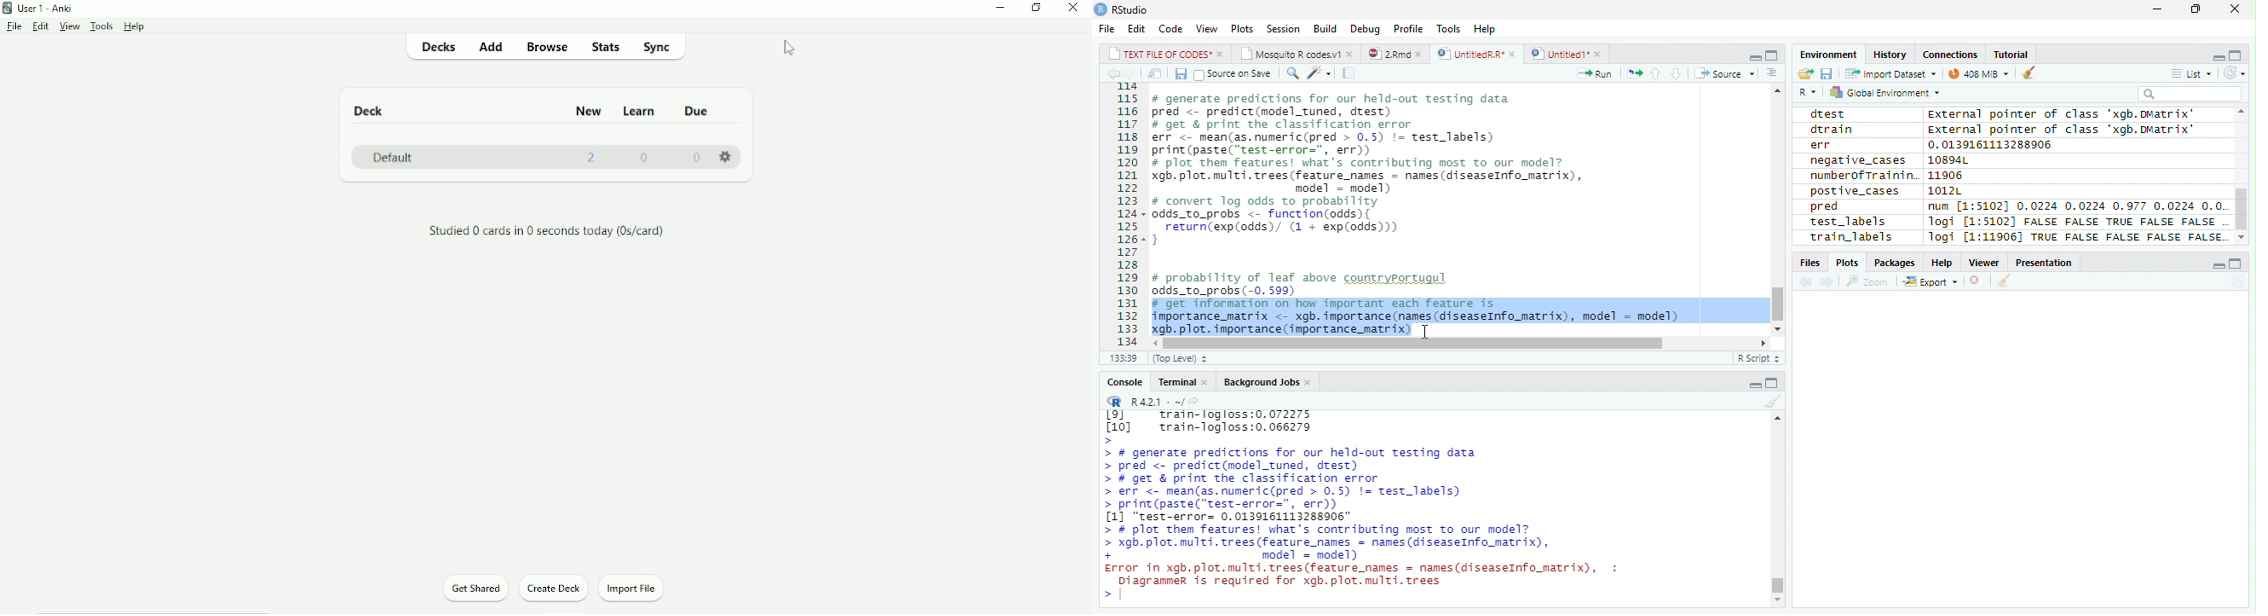 This screenshot has width=2268, height=616. What do you see at coordinates (1752, 55) in the screenshot?
I see `Minimize` at bounding box center [1752, 55].